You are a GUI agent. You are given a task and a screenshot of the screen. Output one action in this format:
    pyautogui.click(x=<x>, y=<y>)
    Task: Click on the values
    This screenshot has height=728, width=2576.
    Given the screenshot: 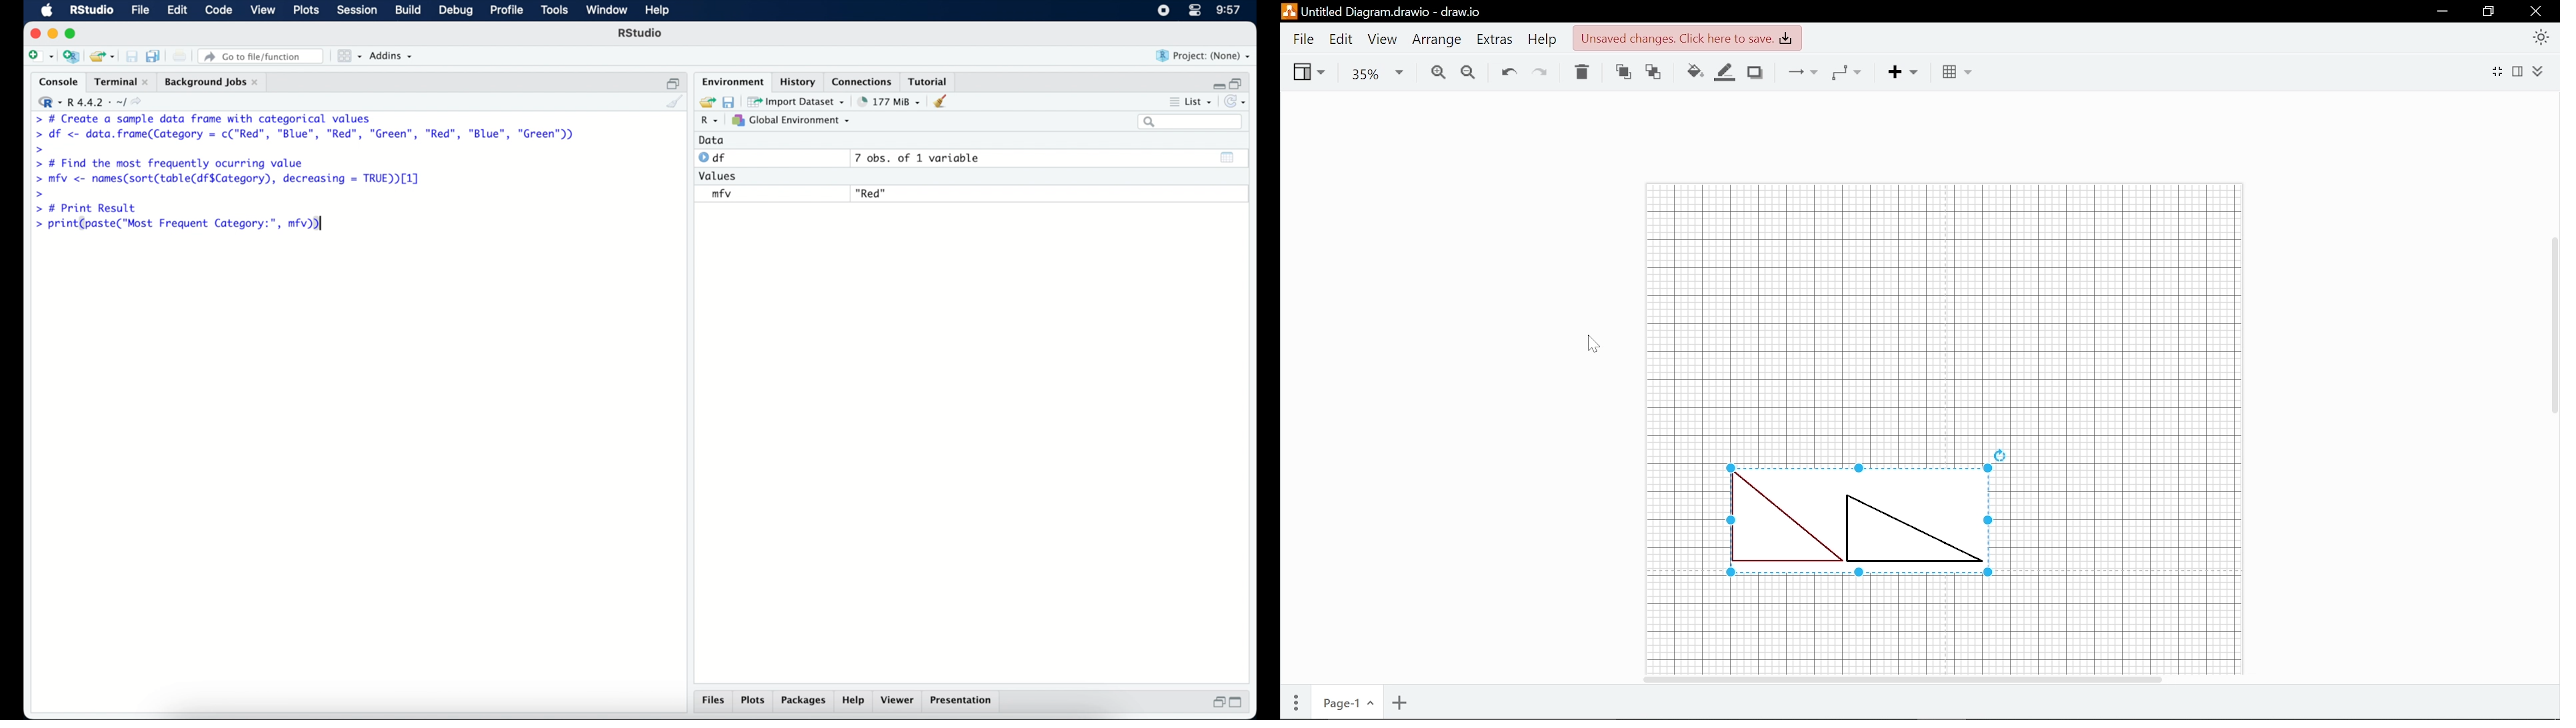 What is the action you would take?
    pyautogui.click(x=721, y=177)
    